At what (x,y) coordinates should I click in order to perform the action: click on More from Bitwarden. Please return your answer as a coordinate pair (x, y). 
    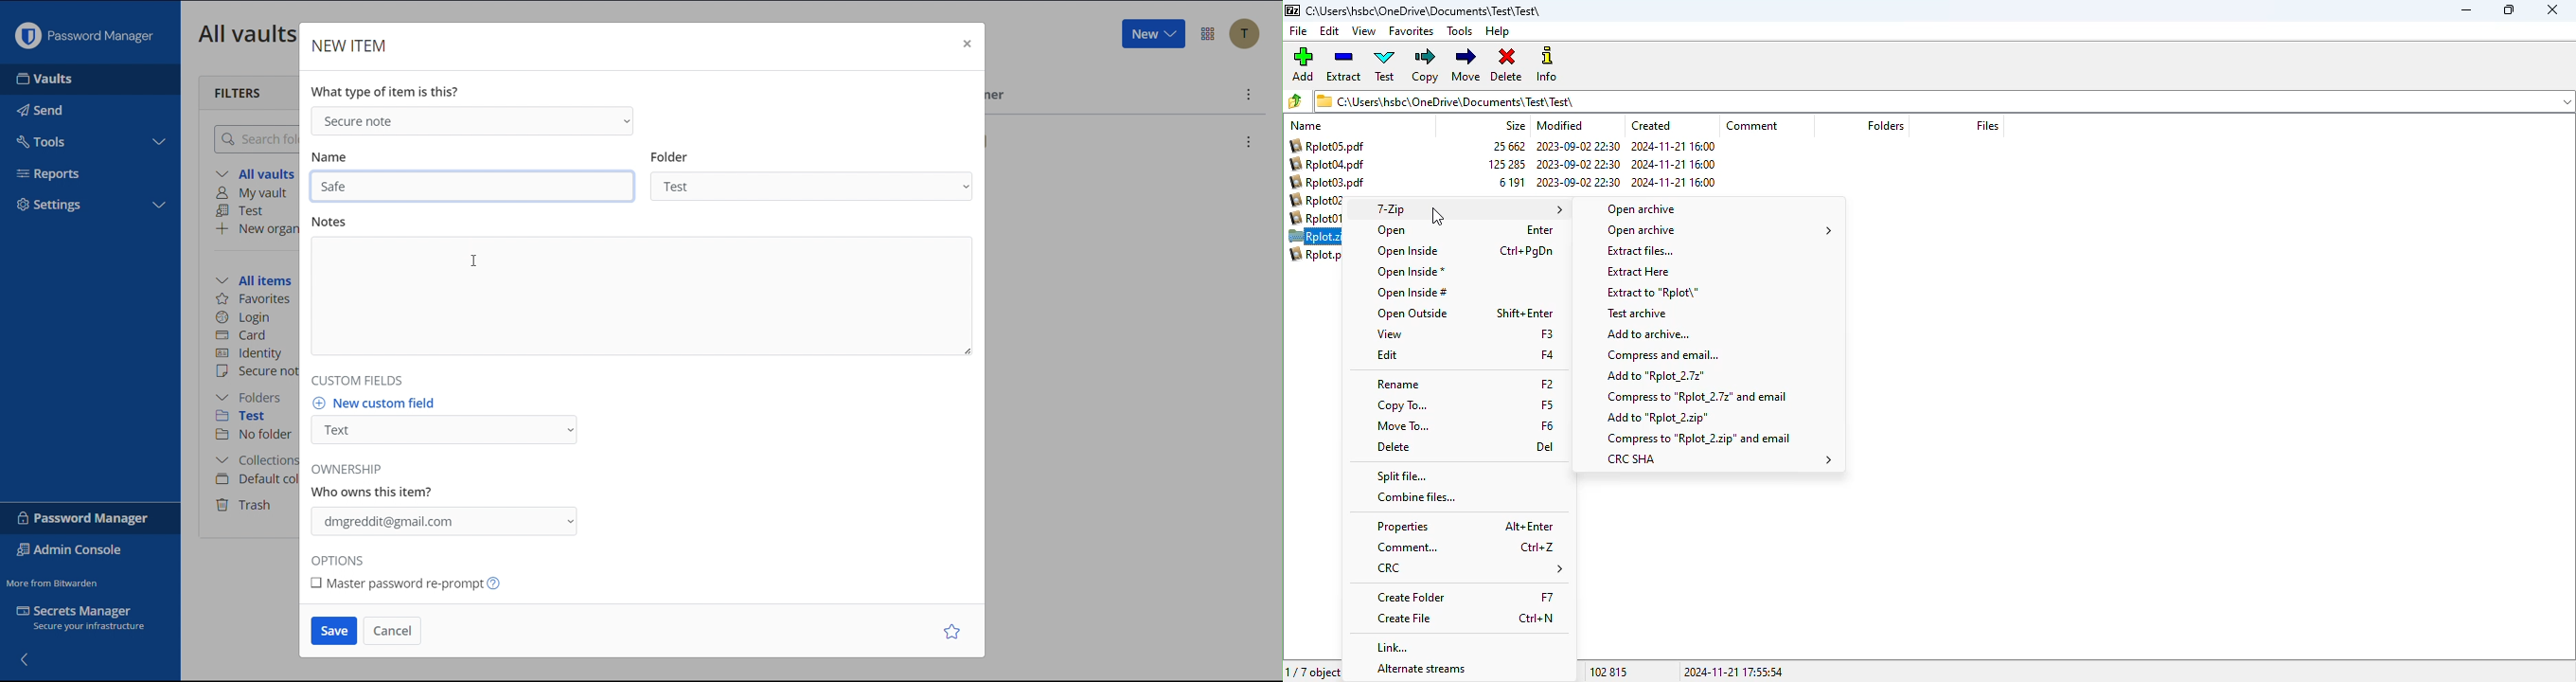
    Looking at the image, I should click on (54, 580).